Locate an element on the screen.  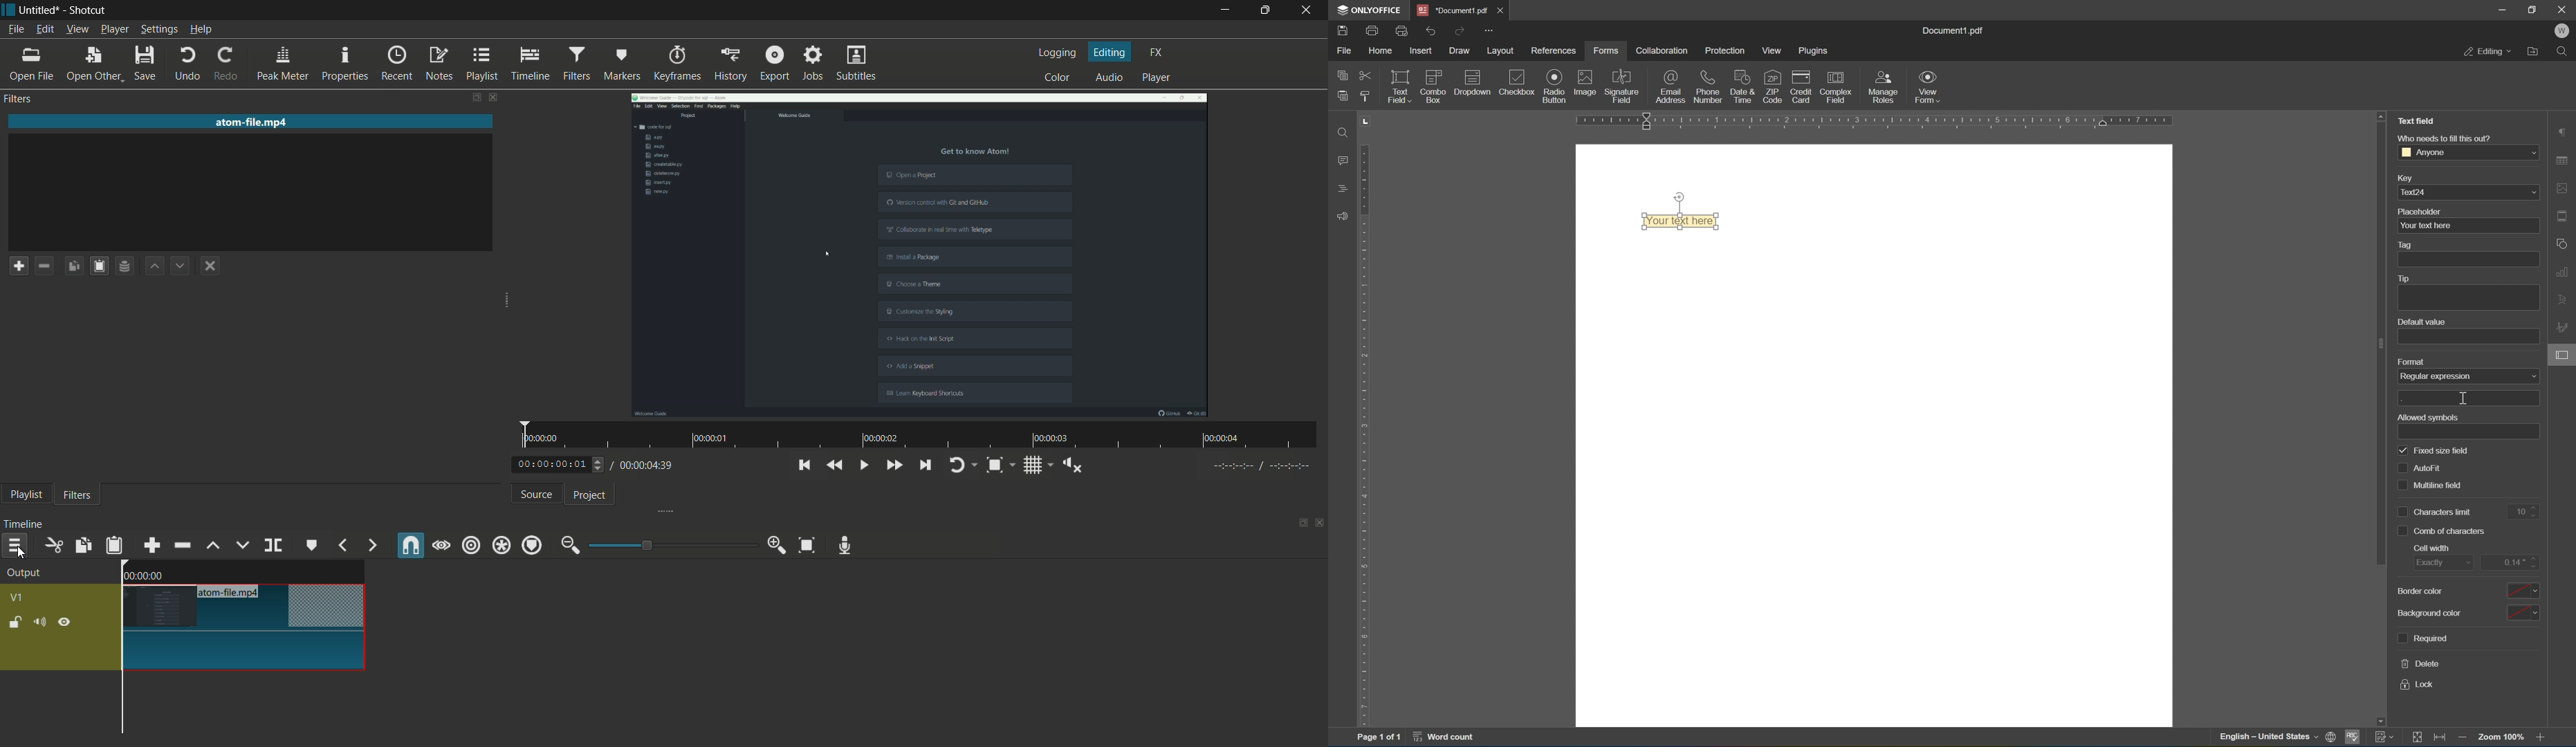
*document1.pdf is located at coordinates (1453, 10).